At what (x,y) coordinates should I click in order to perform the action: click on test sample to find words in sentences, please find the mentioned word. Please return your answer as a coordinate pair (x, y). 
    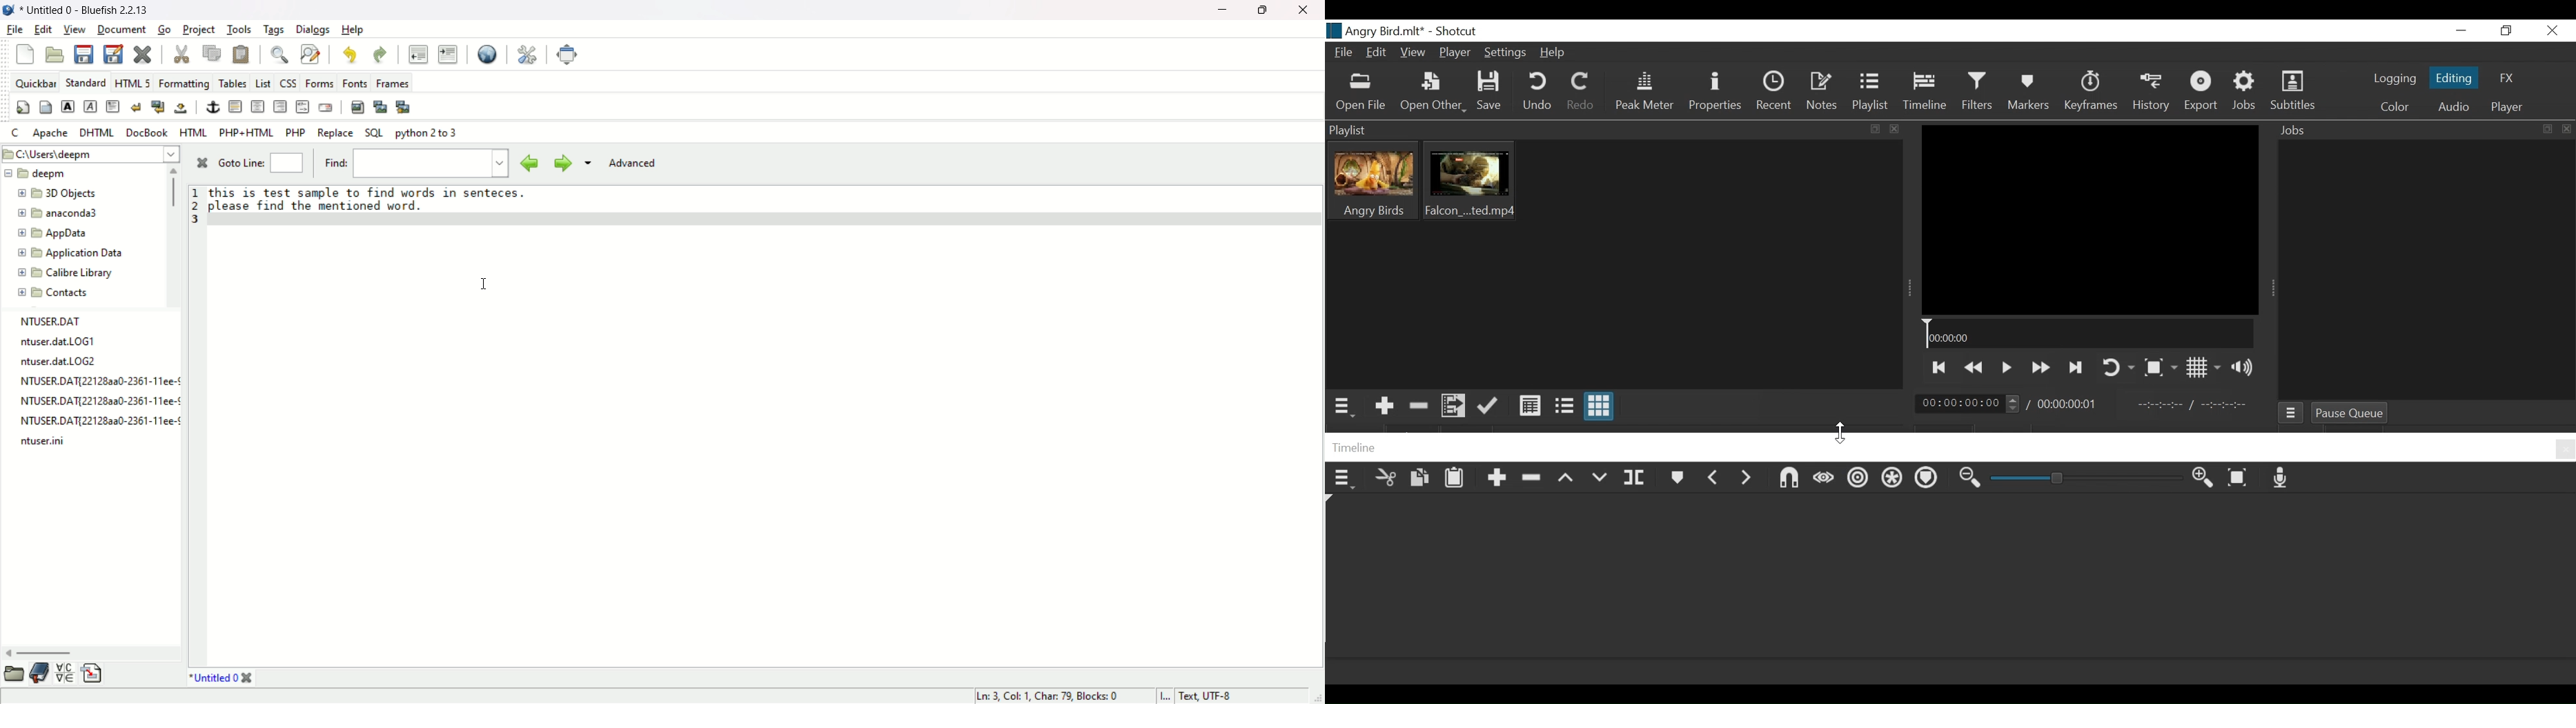
    Looking at the image, I should click on (368, 199).